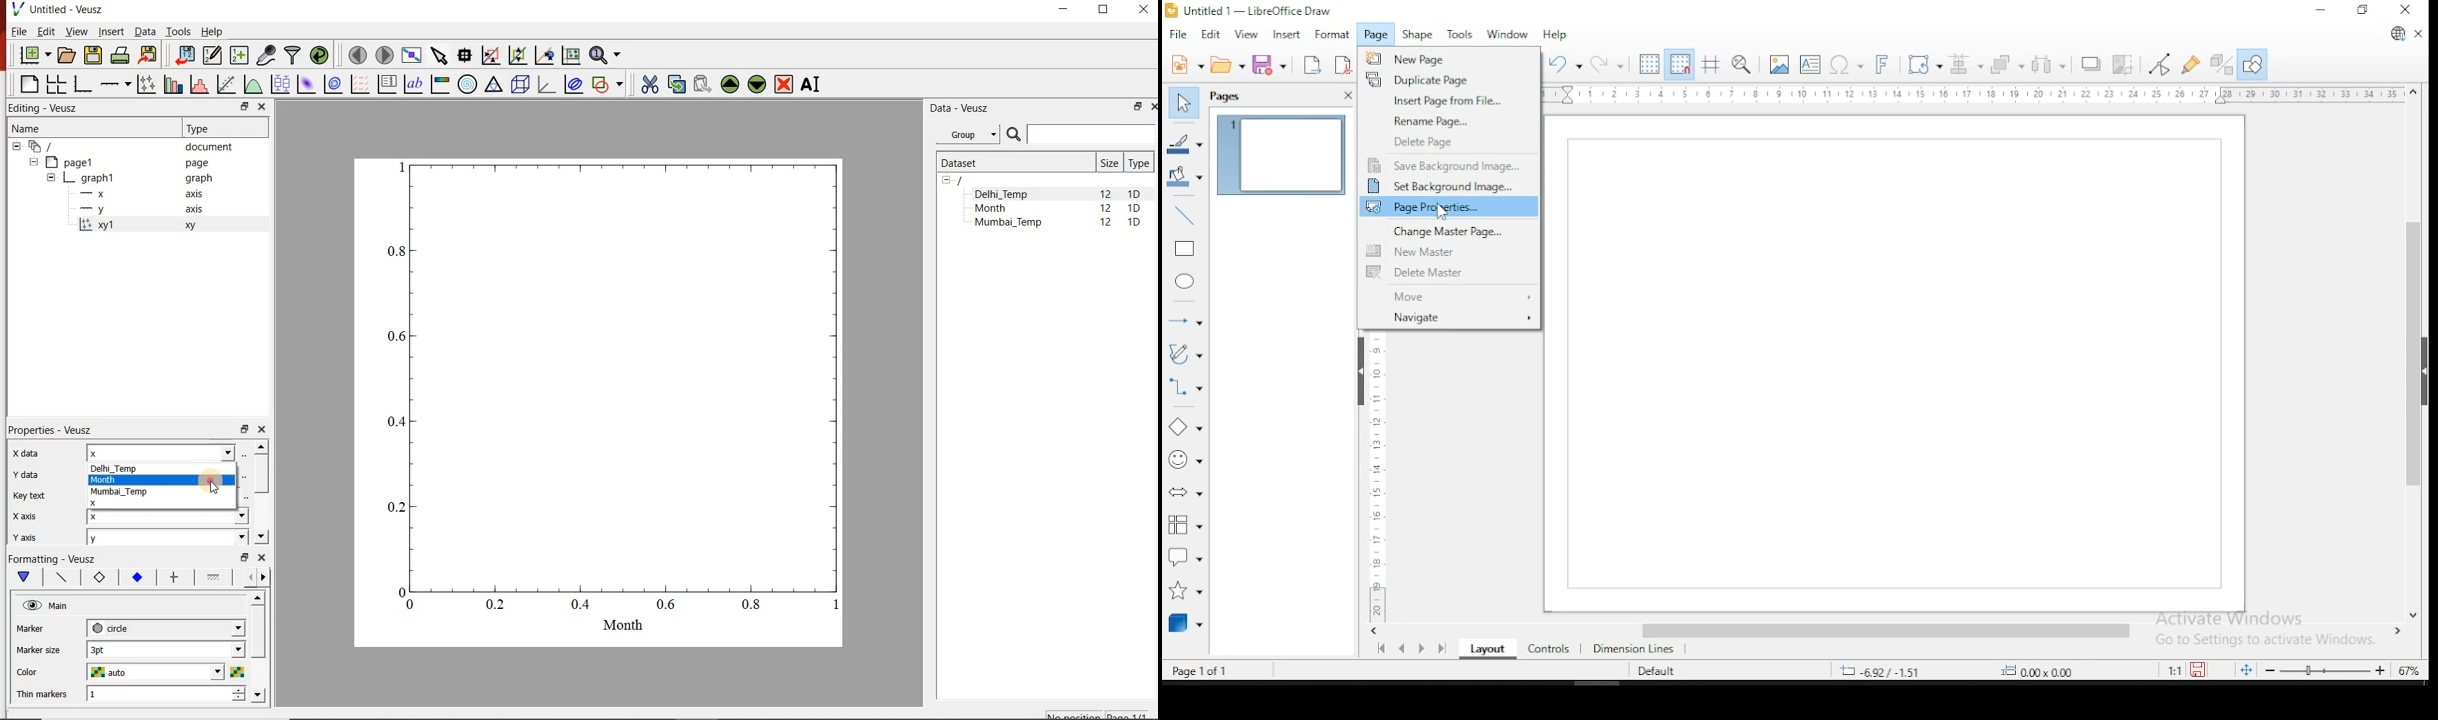 This screenshot has width=2464, height=728. Describe the element at coordinates (441, 56) in the screenshot. I see `select items from the graph or scroll` at that location.